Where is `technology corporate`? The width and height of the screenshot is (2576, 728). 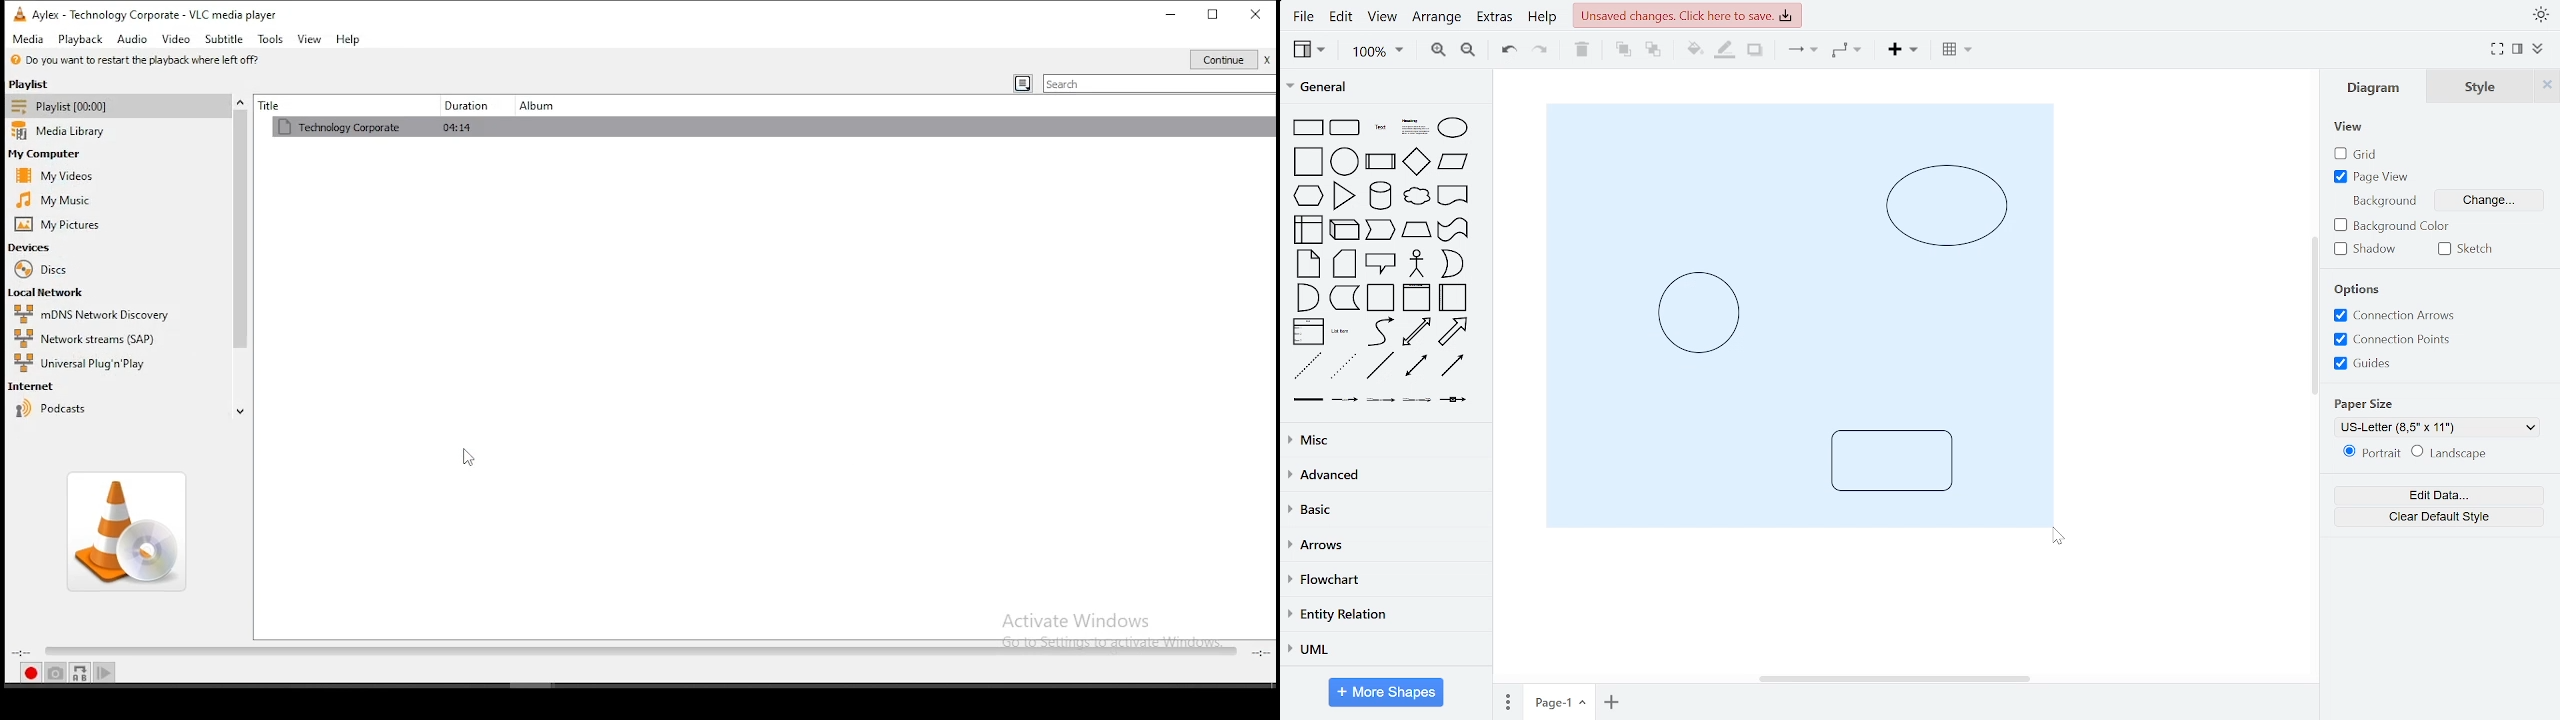
technology corporate is located at coordinates (716, 129).